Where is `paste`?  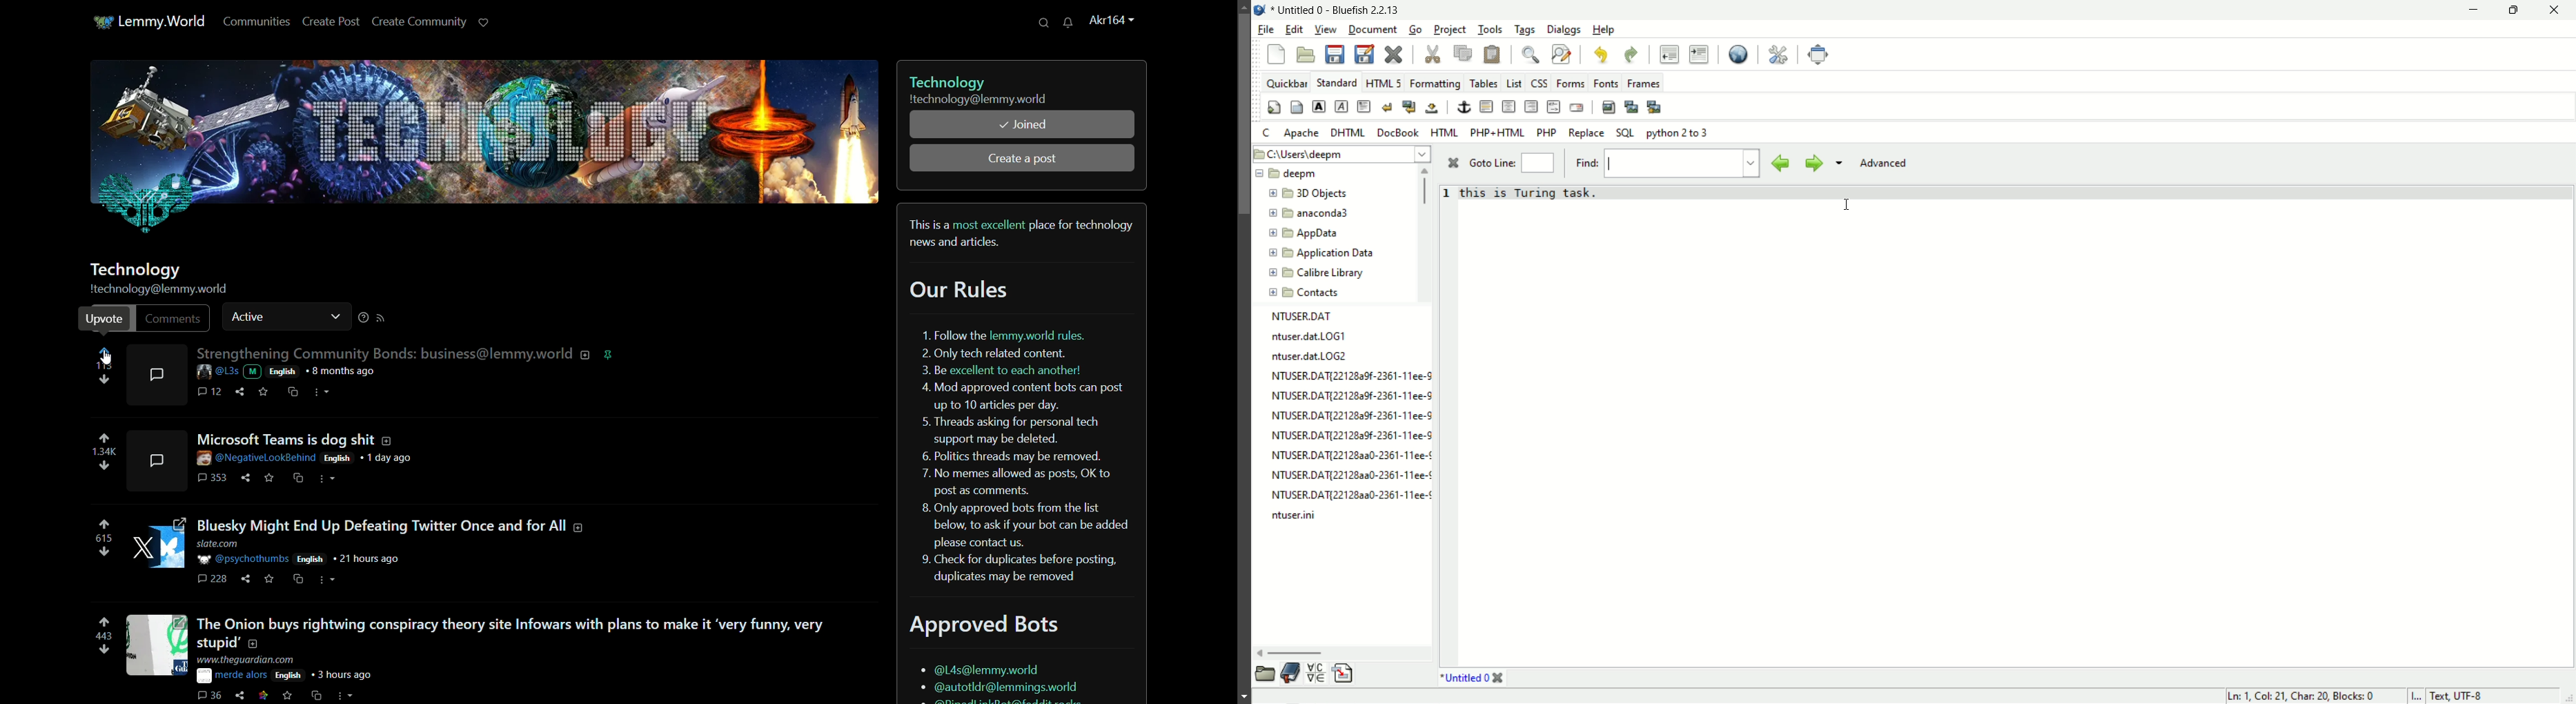 paste is located at coordinates (1492, 55).